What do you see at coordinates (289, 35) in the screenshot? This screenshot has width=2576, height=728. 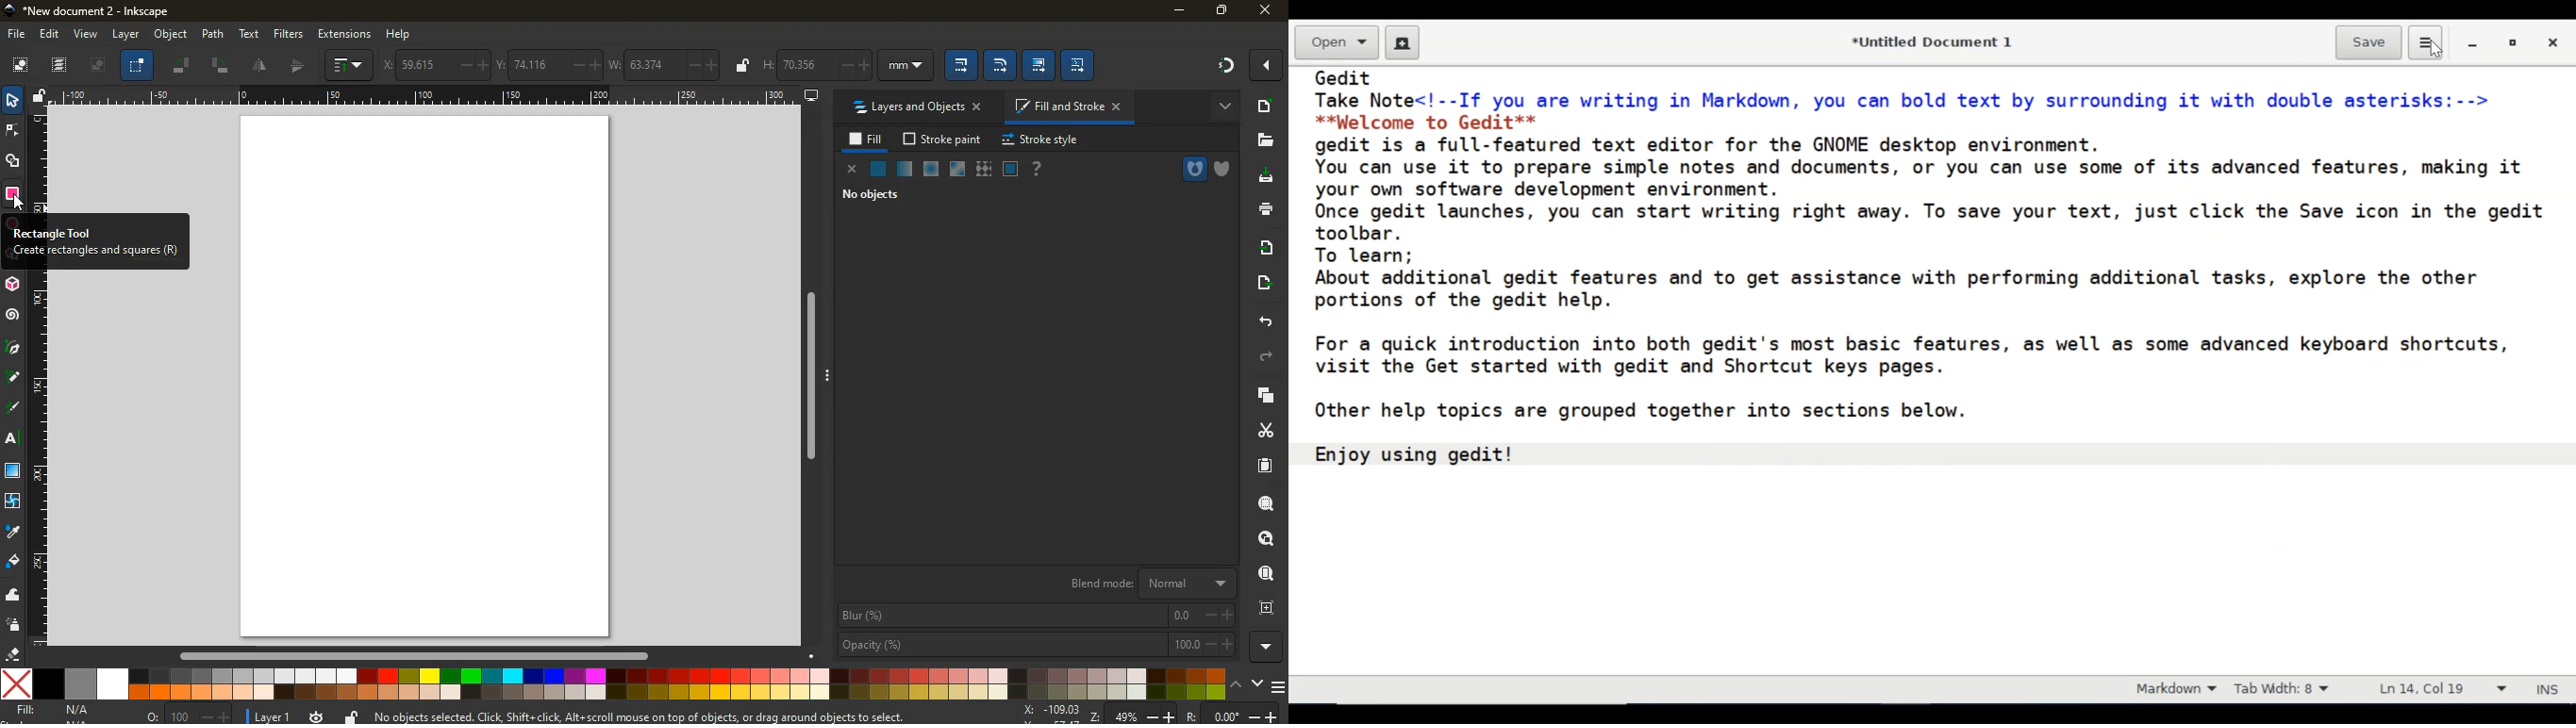 I see `filters` at bounding box center [289, 35].